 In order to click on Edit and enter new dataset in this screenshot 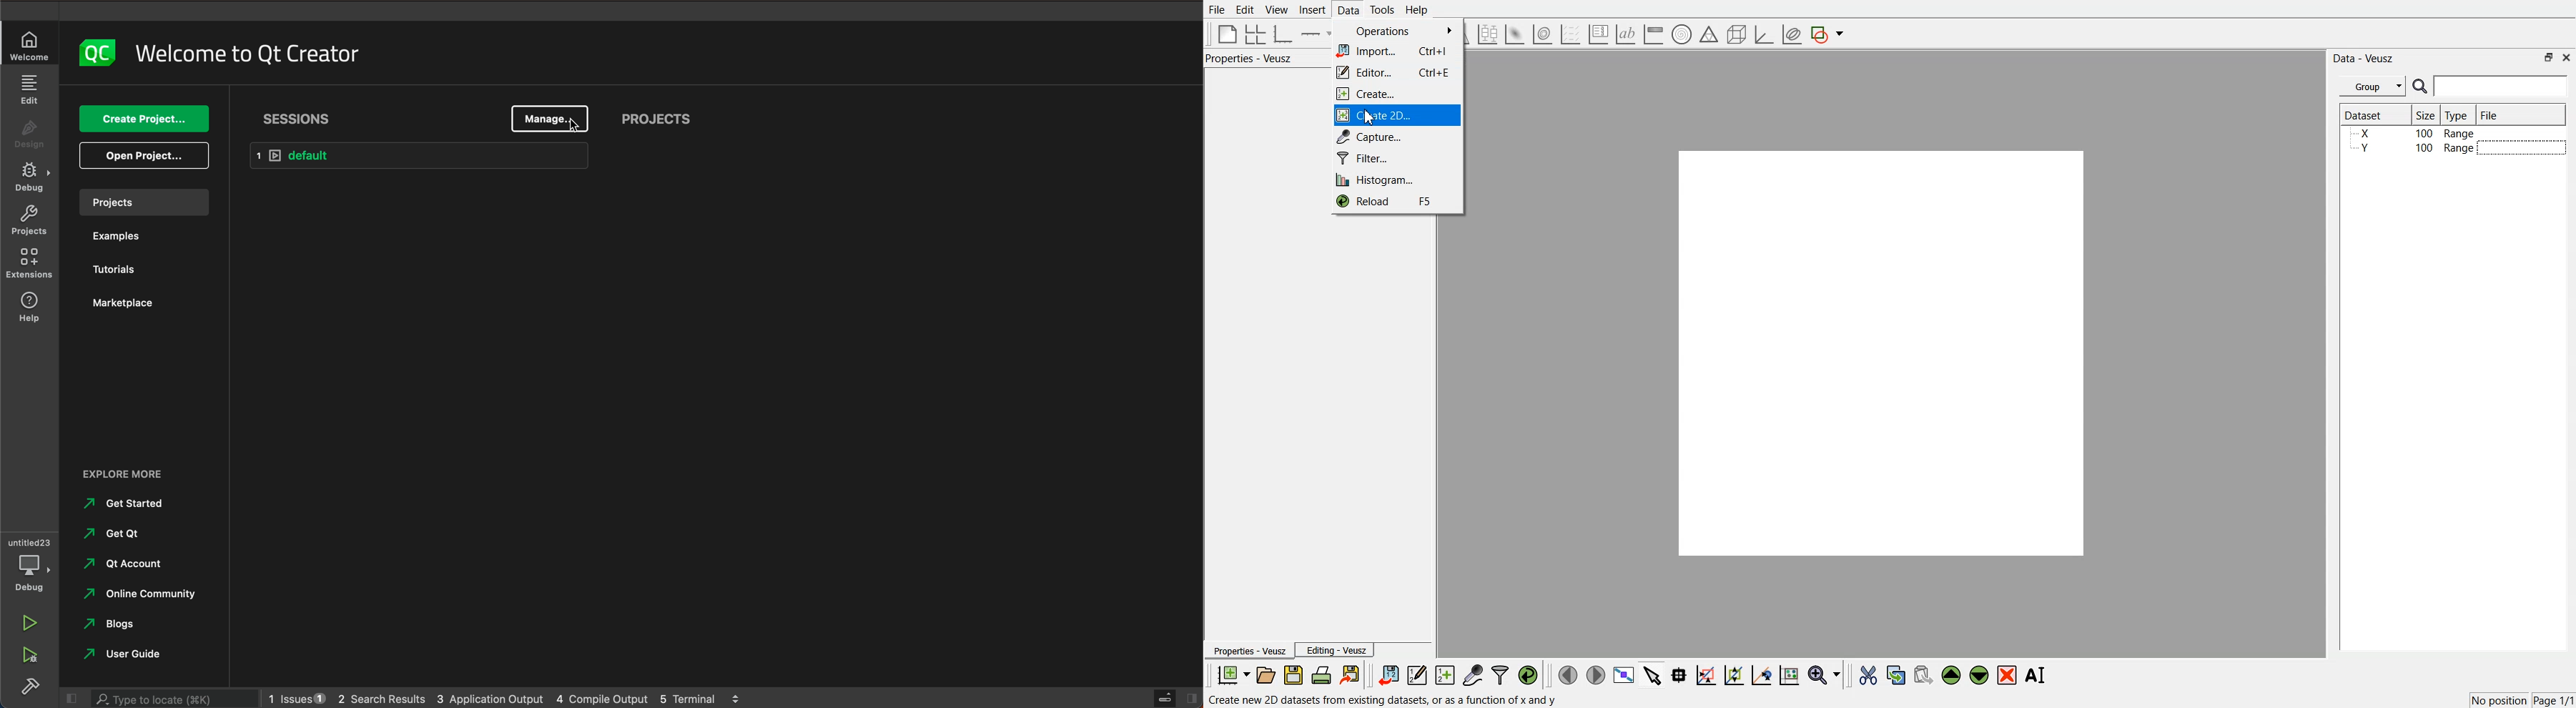, I will do `click(1416, 674)`.